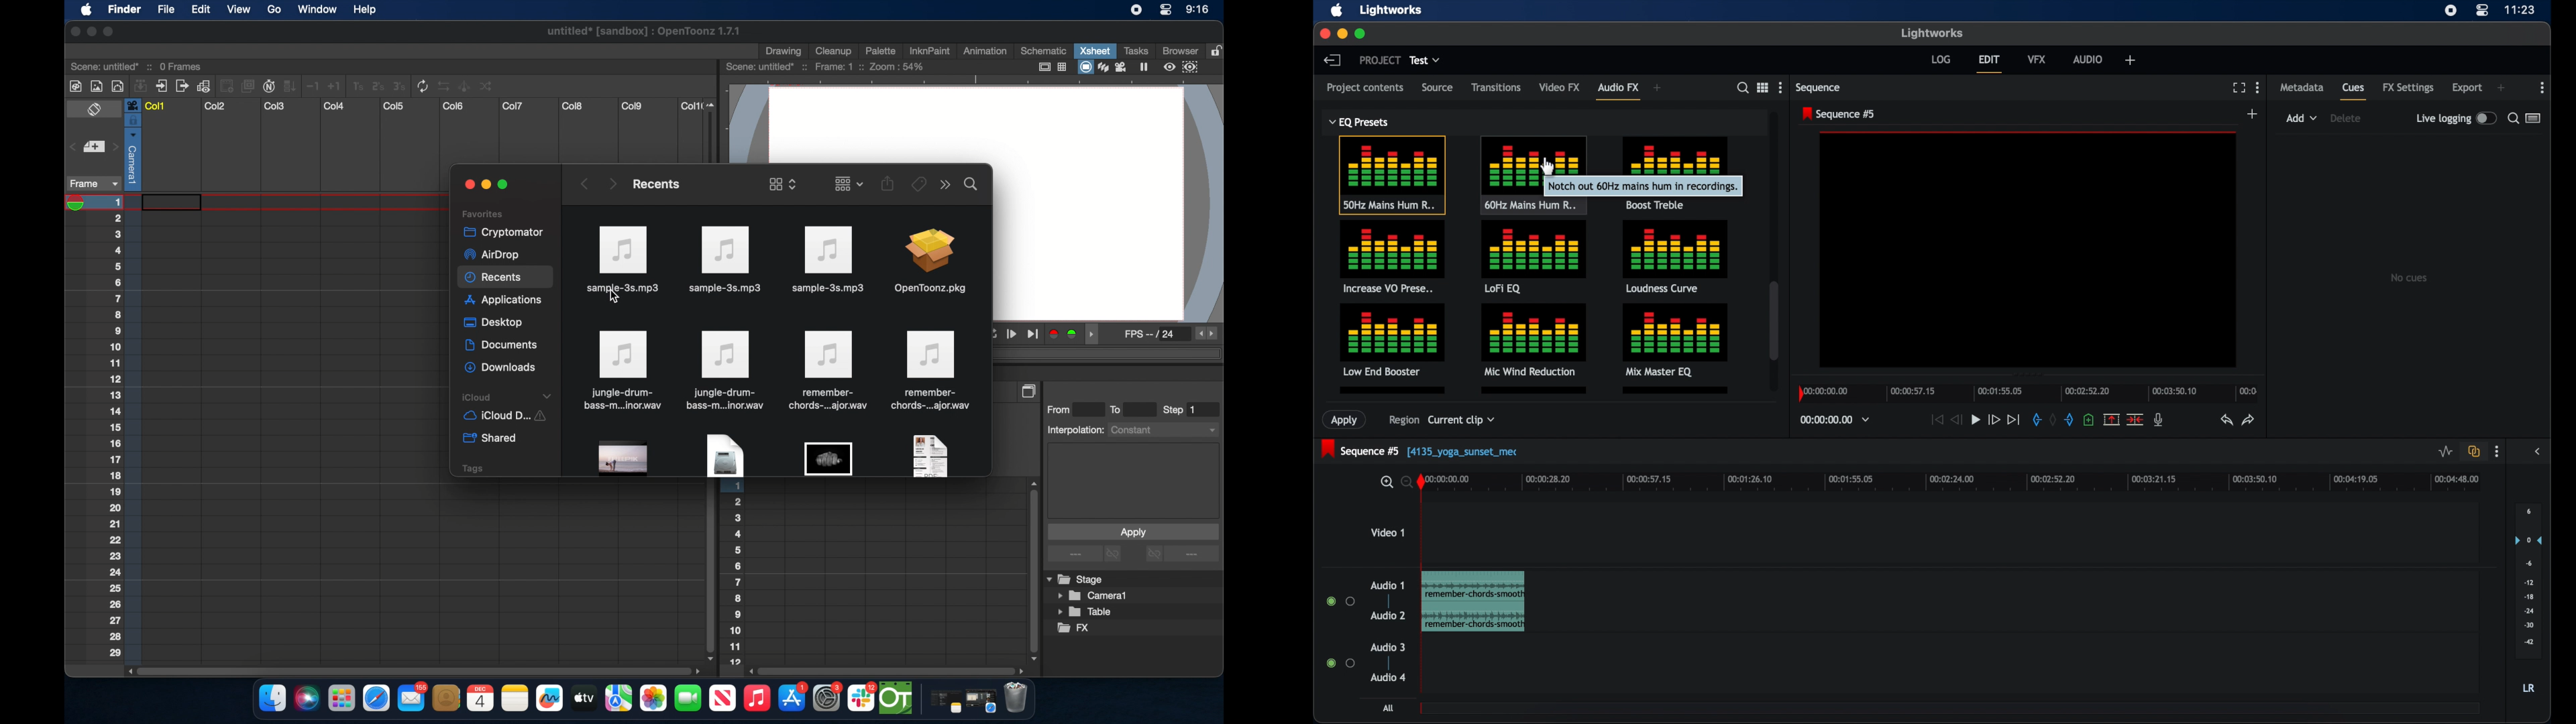  Describe the element at coordinates (80, 203) in the screenshot. I see `playhead` at that location.